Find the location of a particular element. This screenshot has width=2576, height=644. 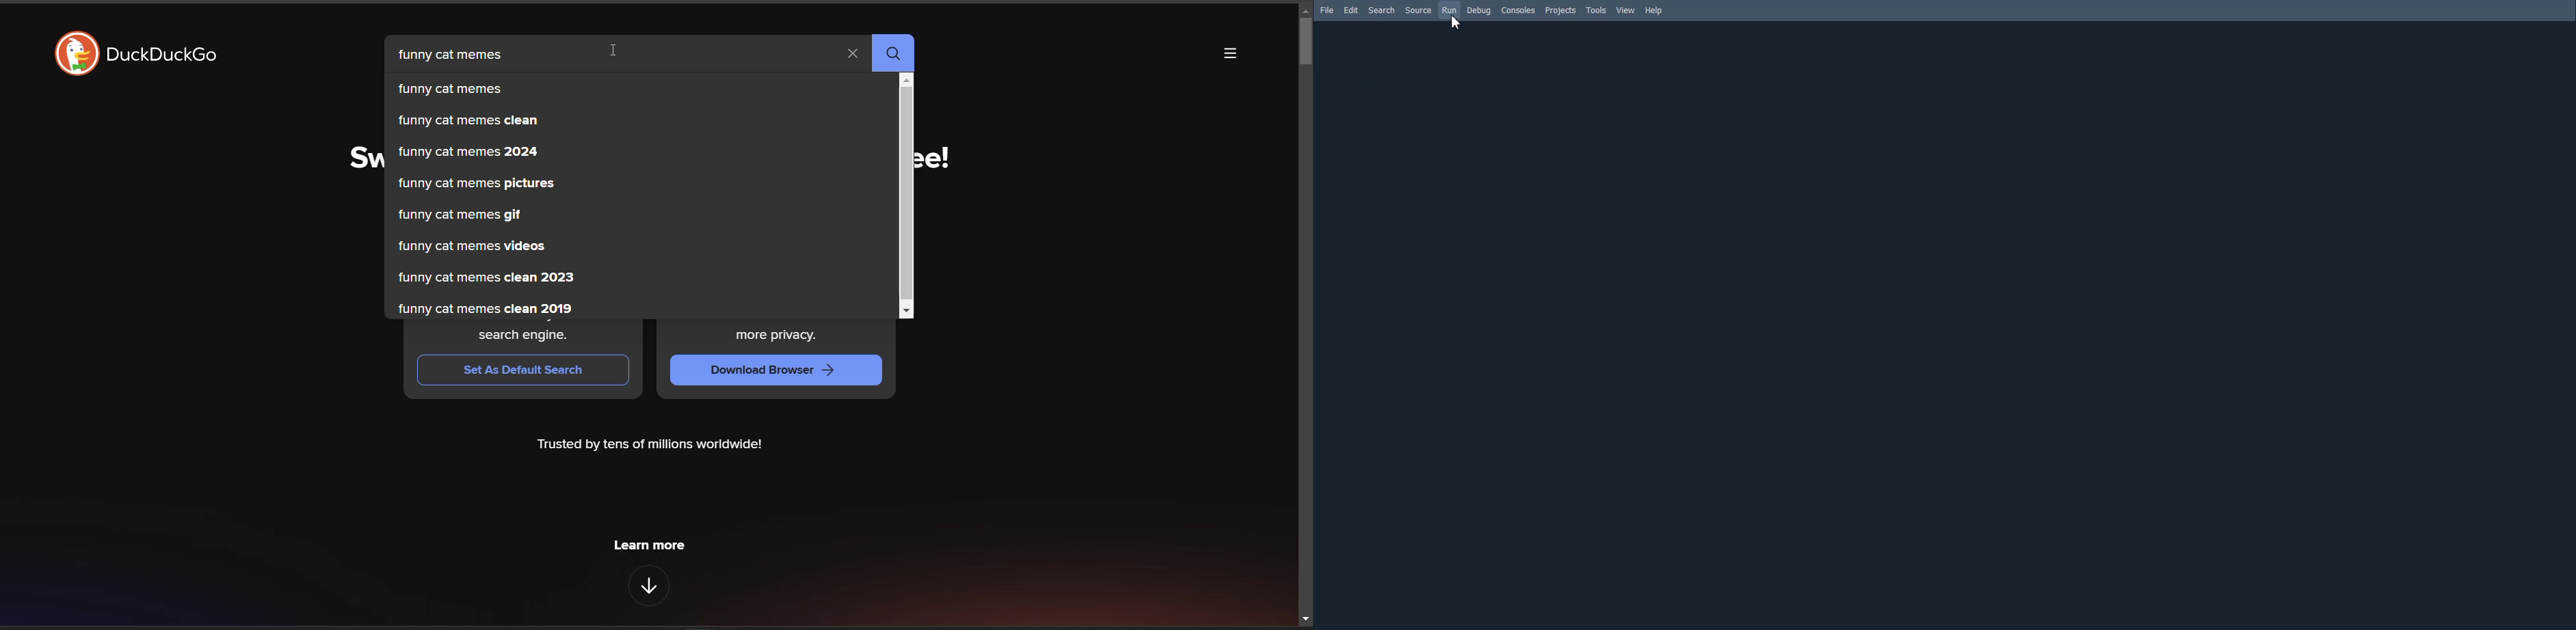

cursor is located at coordinates (1454, 22).